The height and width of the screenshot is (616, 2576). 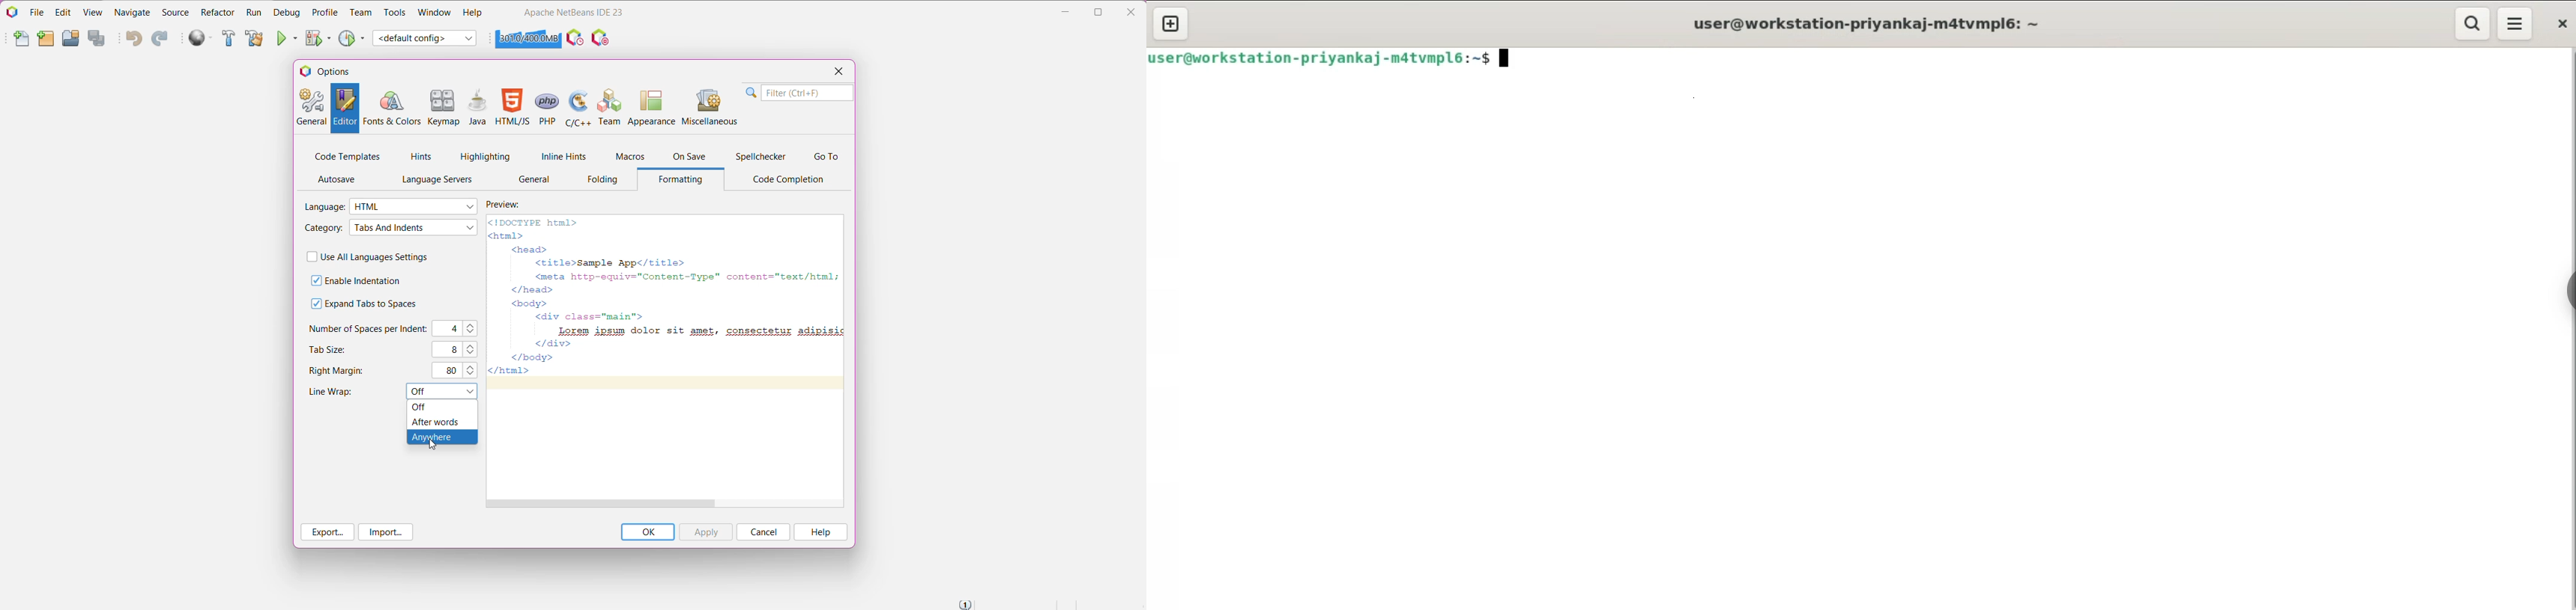 I want to click on Source, so click(x=175, y=13).